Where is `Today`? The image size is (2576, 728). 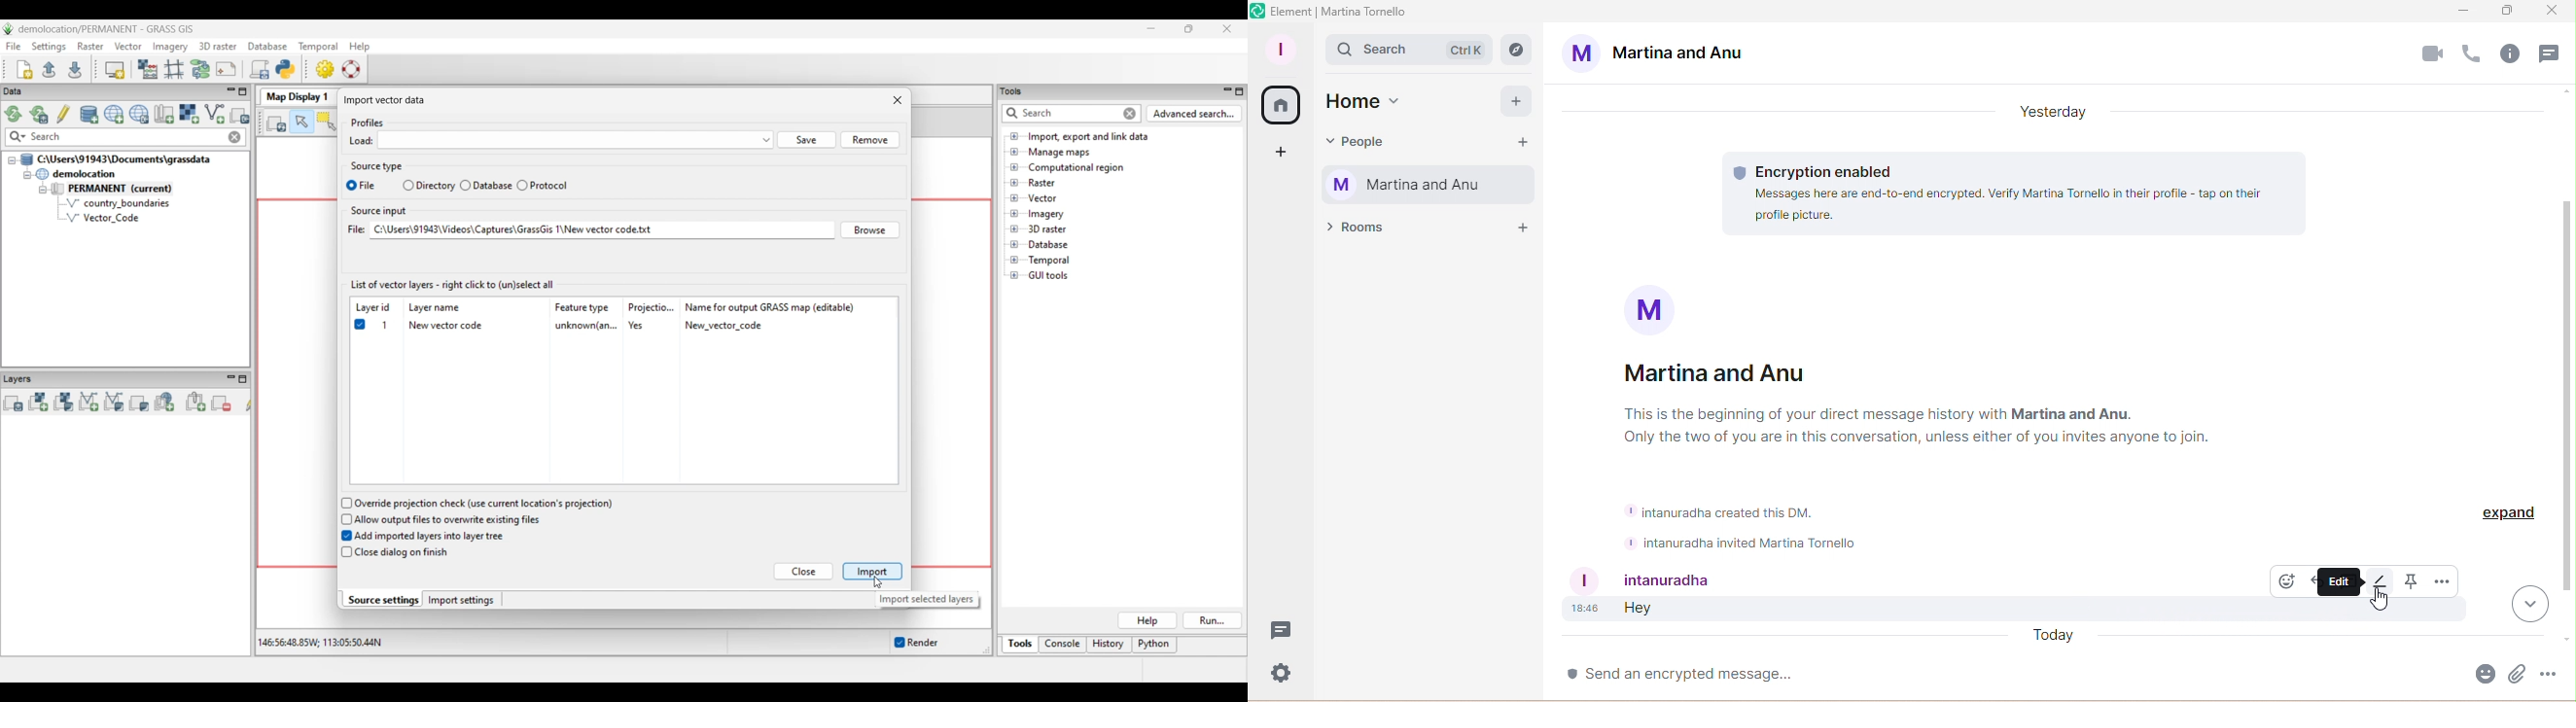 Today is located at coordinates (2048, 638).